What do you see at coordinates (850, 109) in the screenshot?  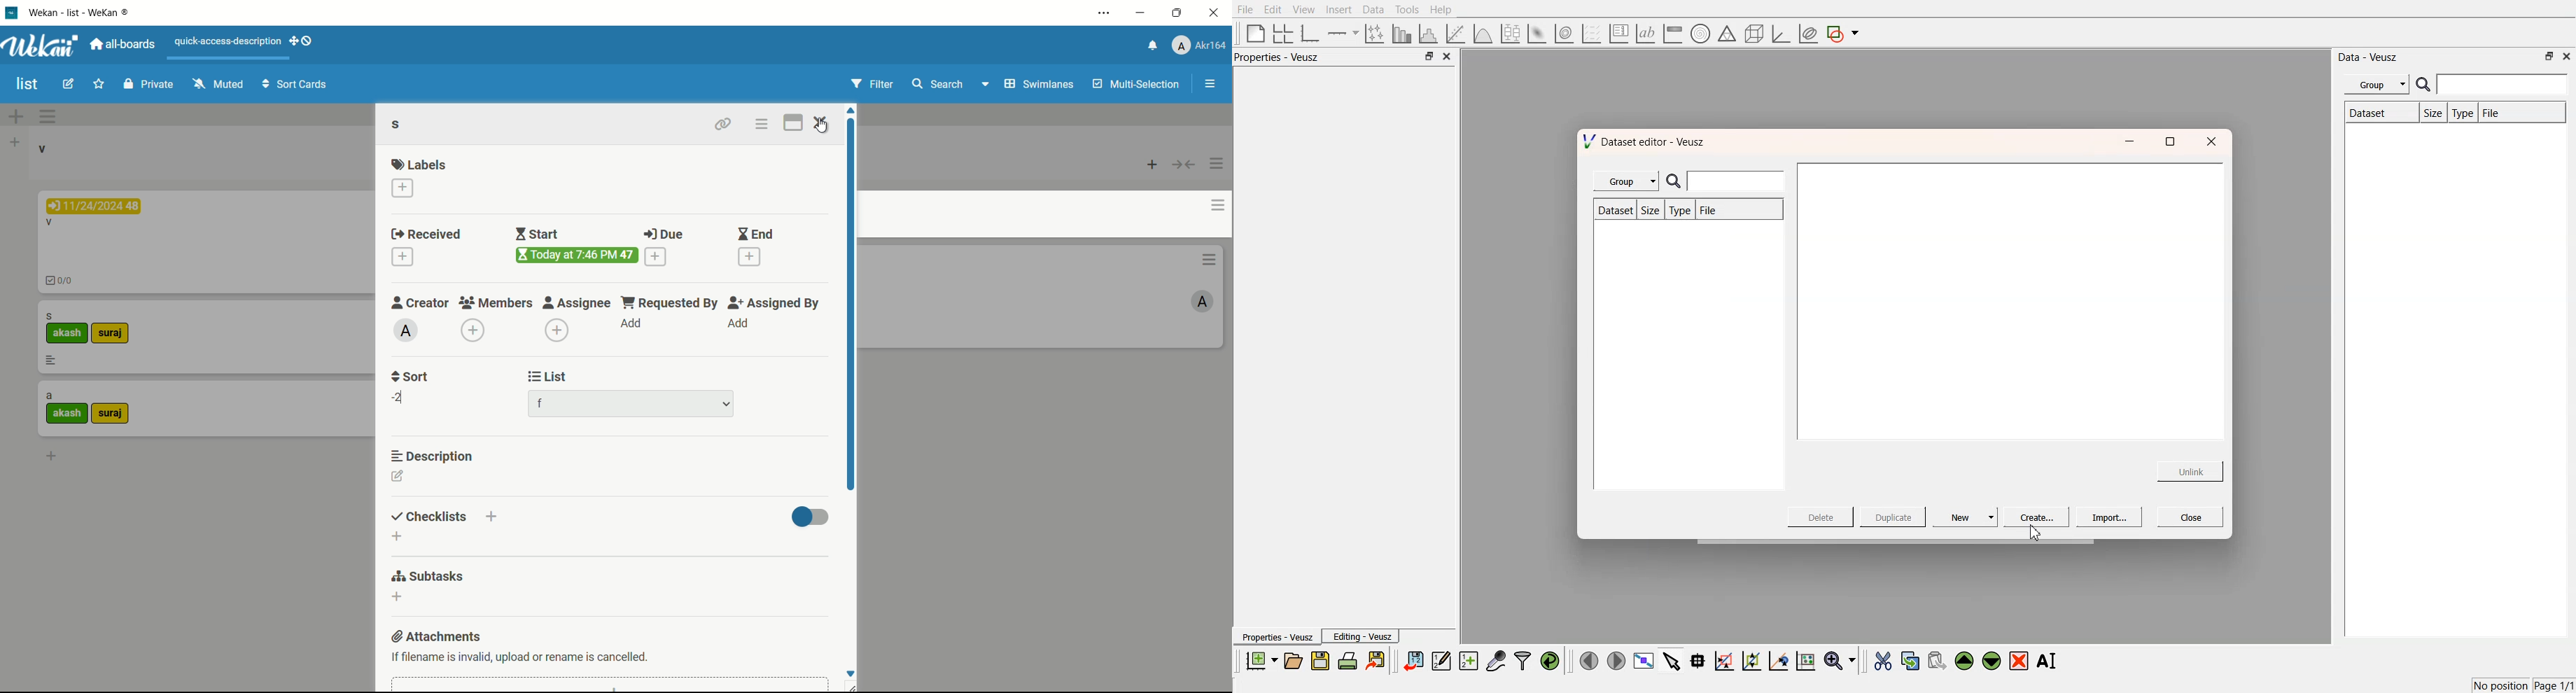 I see `Scroll up` at bounding box center [850, 109].